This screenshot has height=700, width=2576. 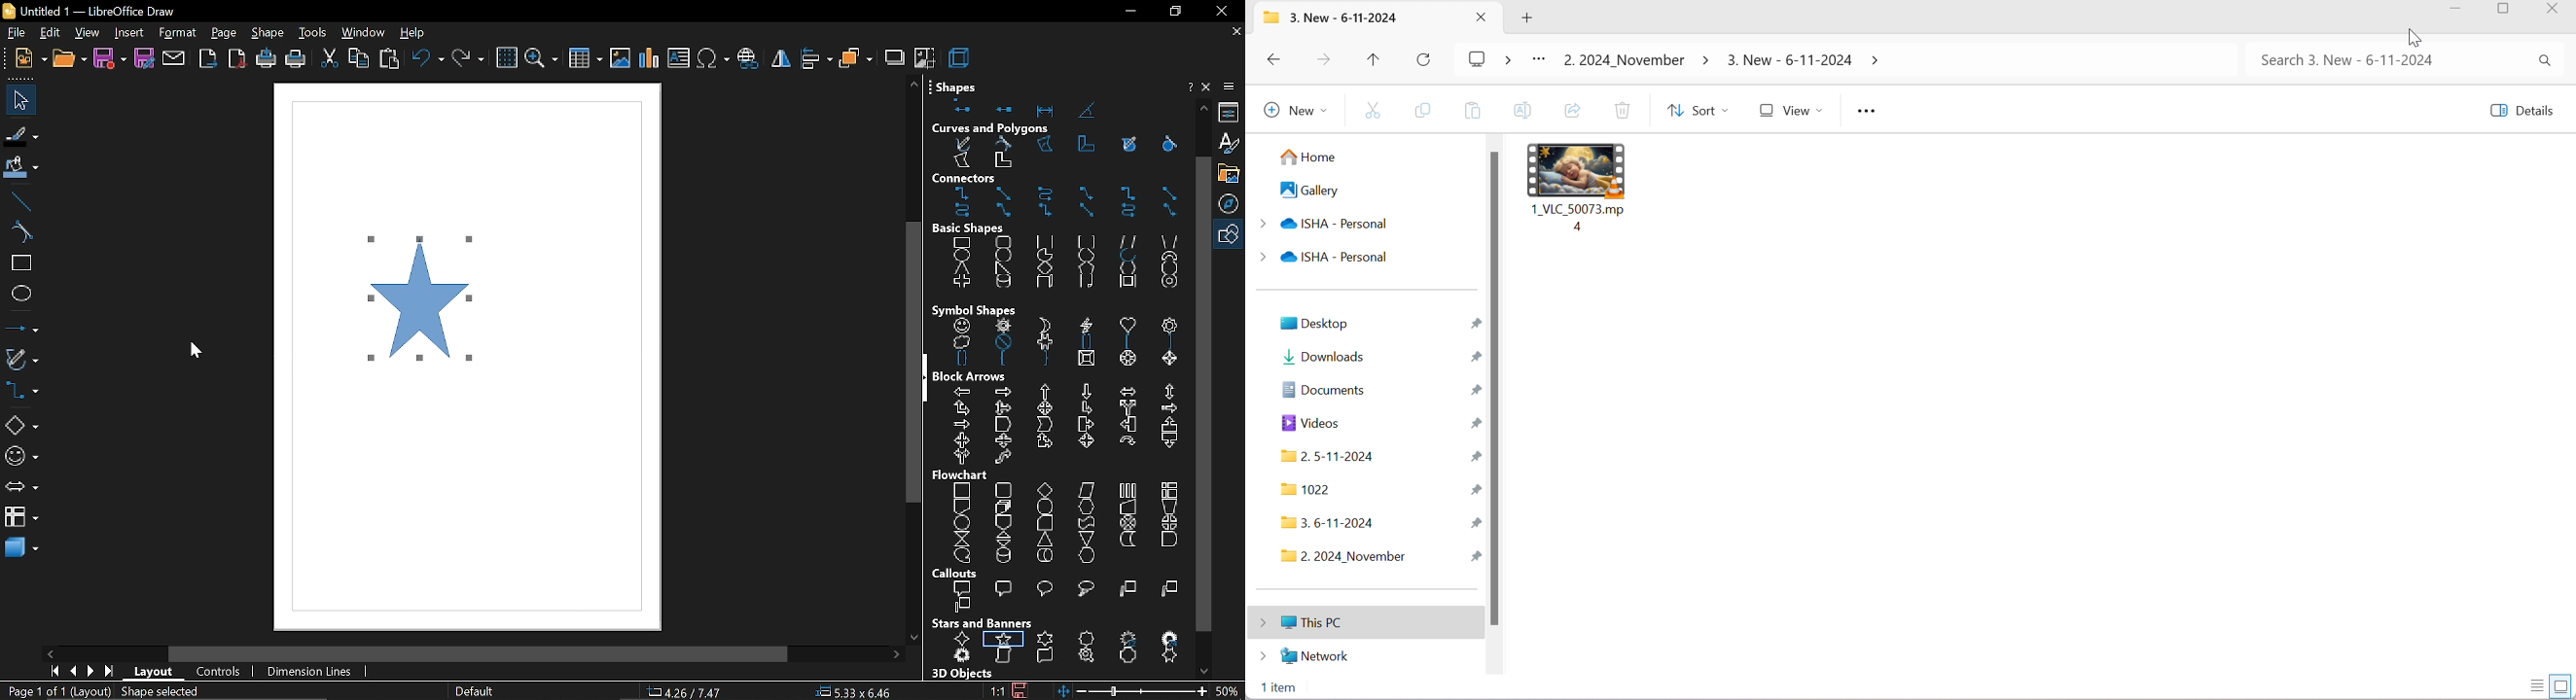 I want to click on move up, so click(x=914, y=86).